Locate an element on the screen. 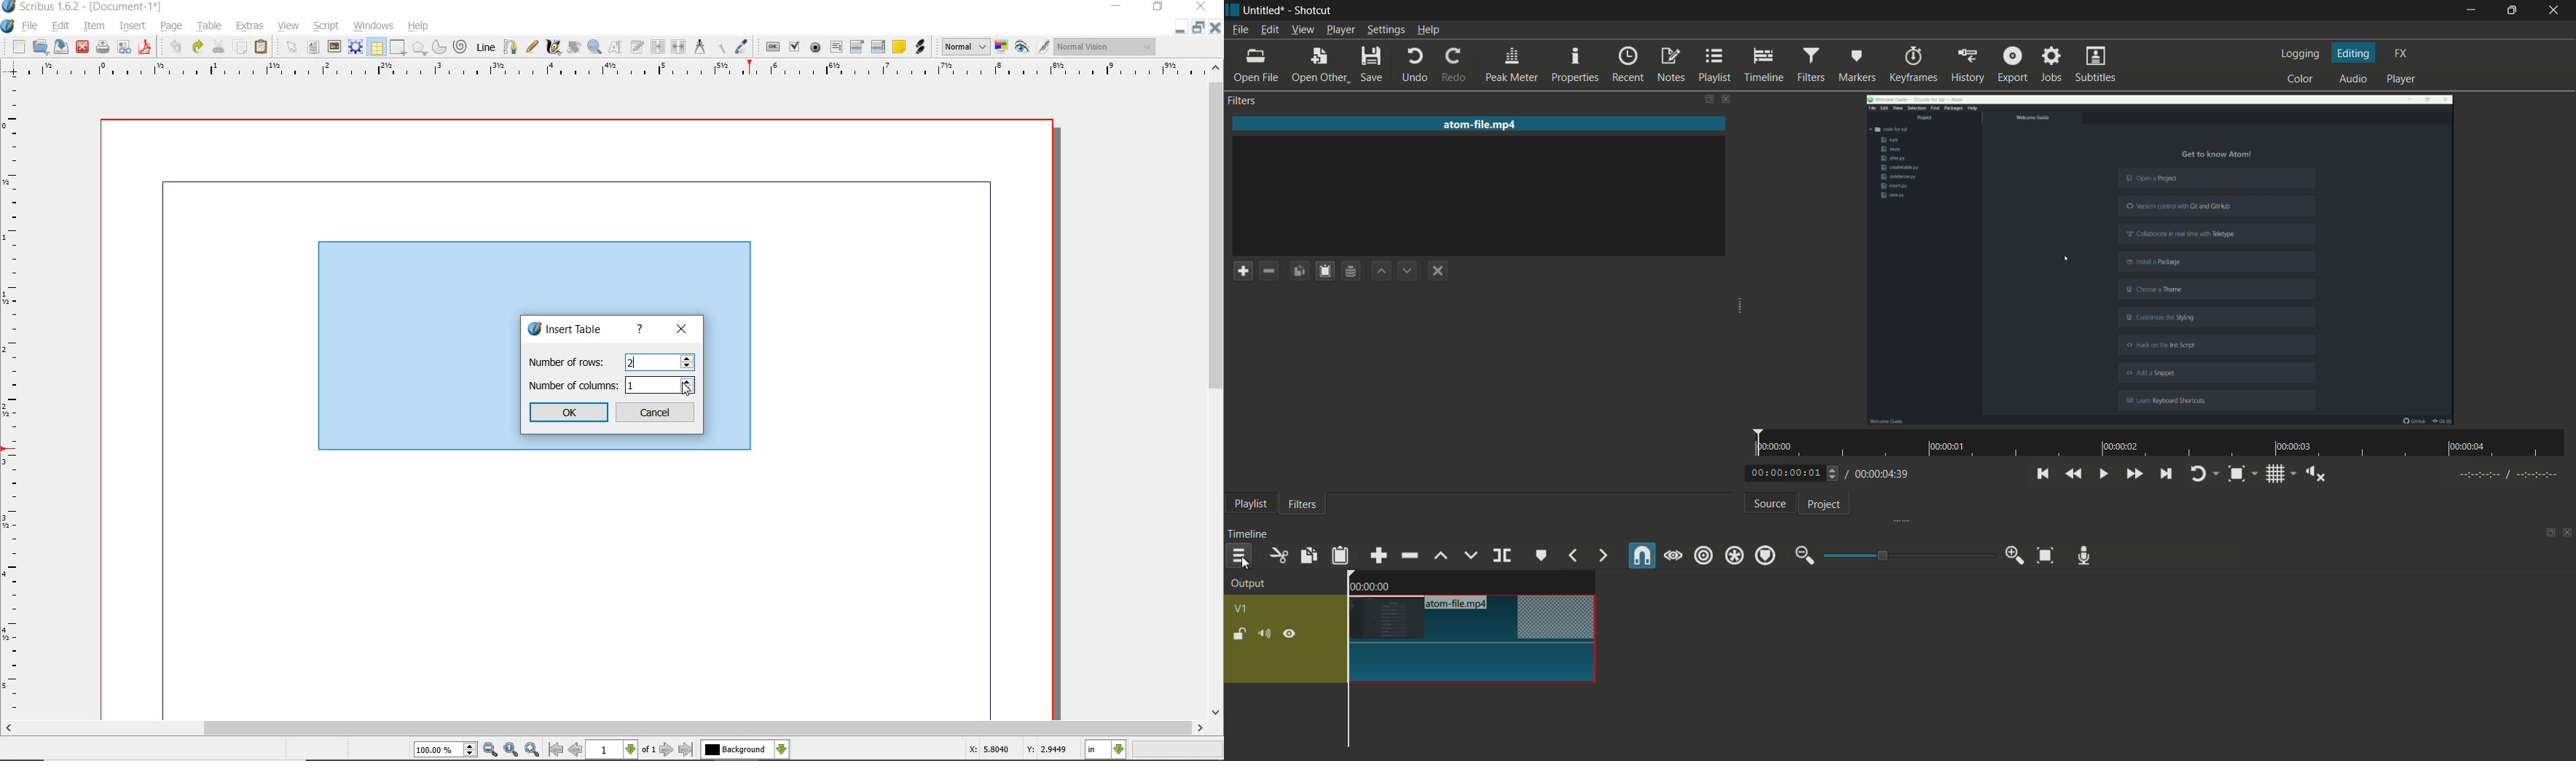  adjust current time is located at coordinates (1795, 472).